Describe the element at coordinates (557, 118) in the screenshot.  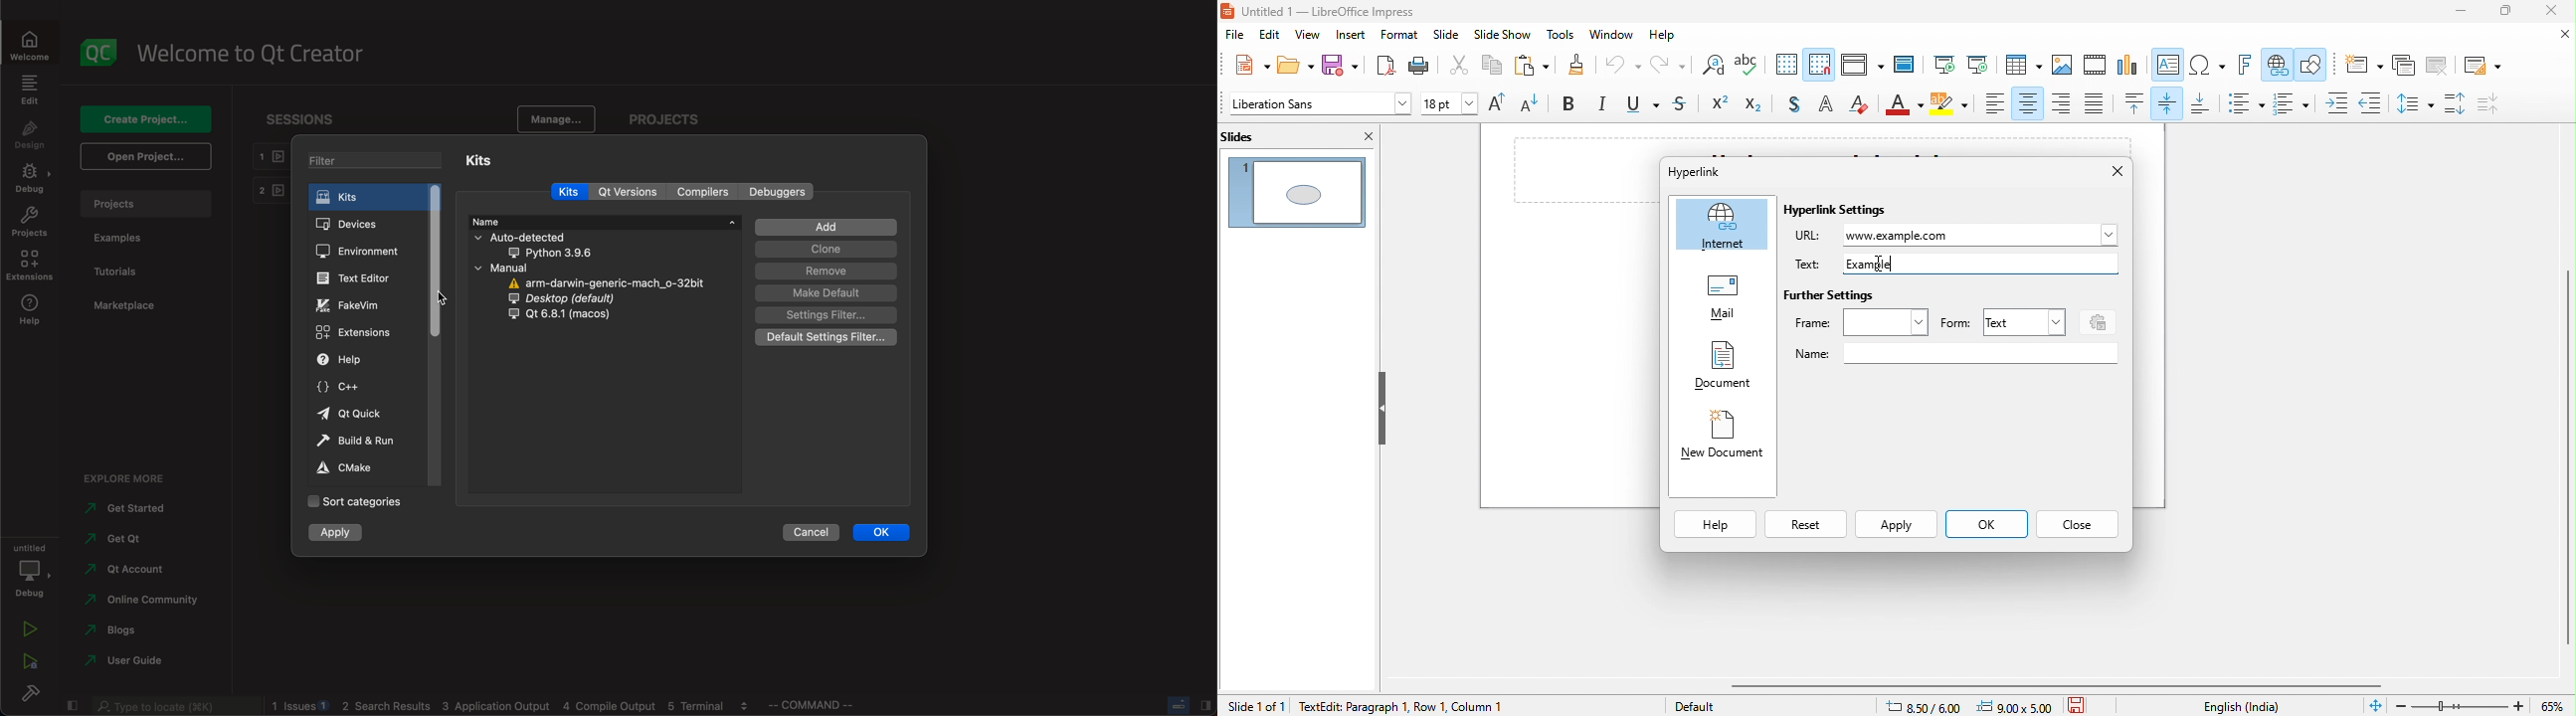
I see `manage` at that location.